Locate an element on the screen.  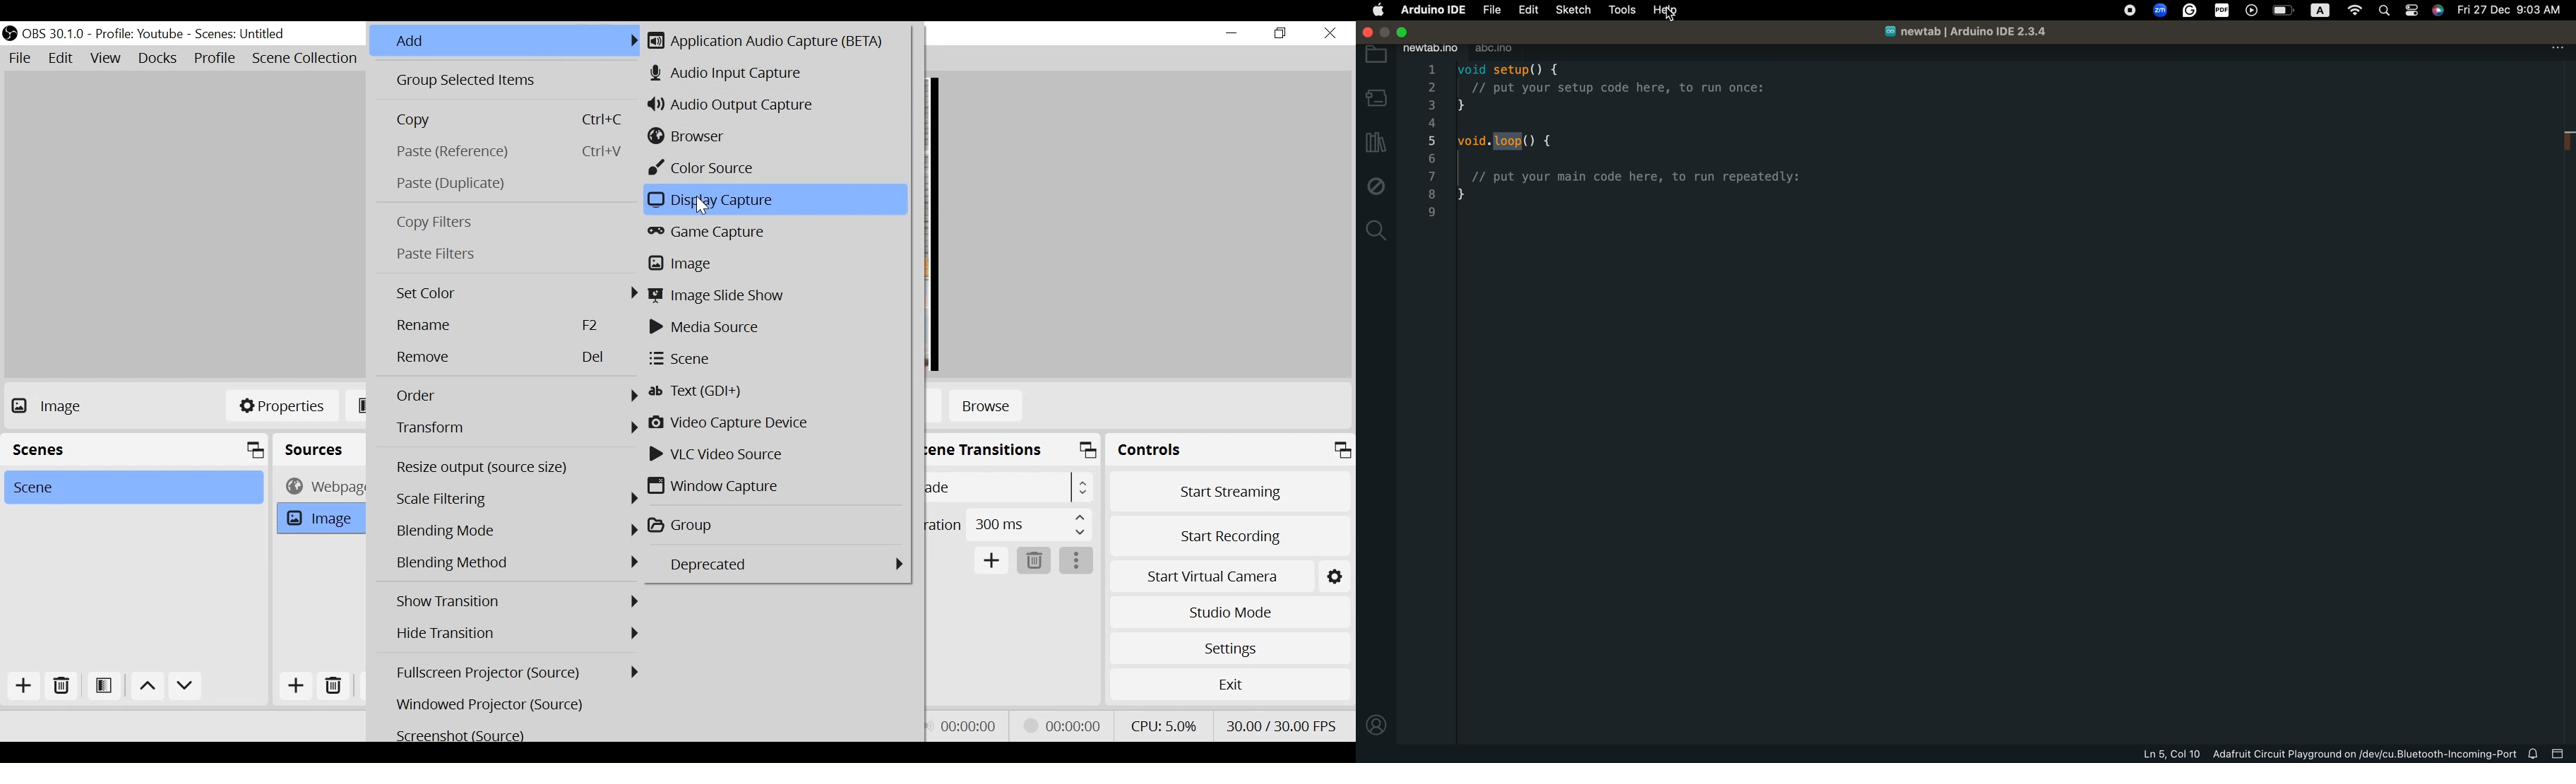
Text (GDI+) is located at coordinates (775, 392).